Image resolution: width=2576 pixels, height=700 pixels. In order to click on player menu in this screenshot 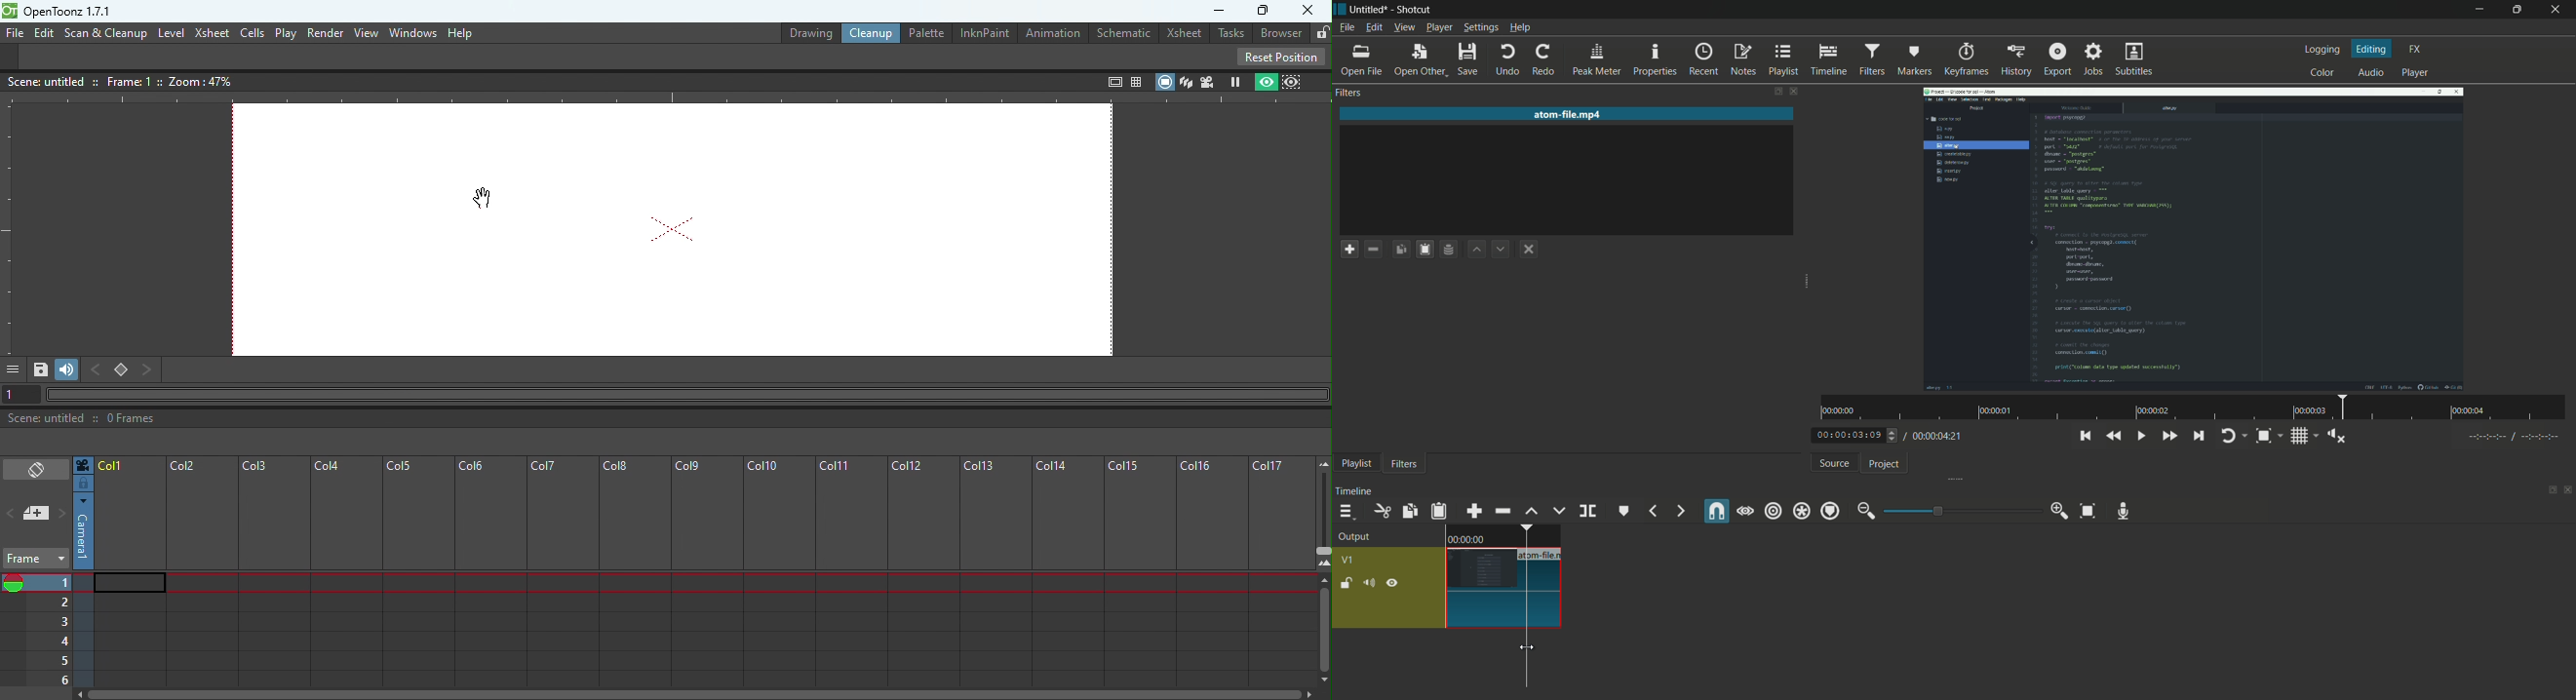, I will do `click(1440, 29)`.